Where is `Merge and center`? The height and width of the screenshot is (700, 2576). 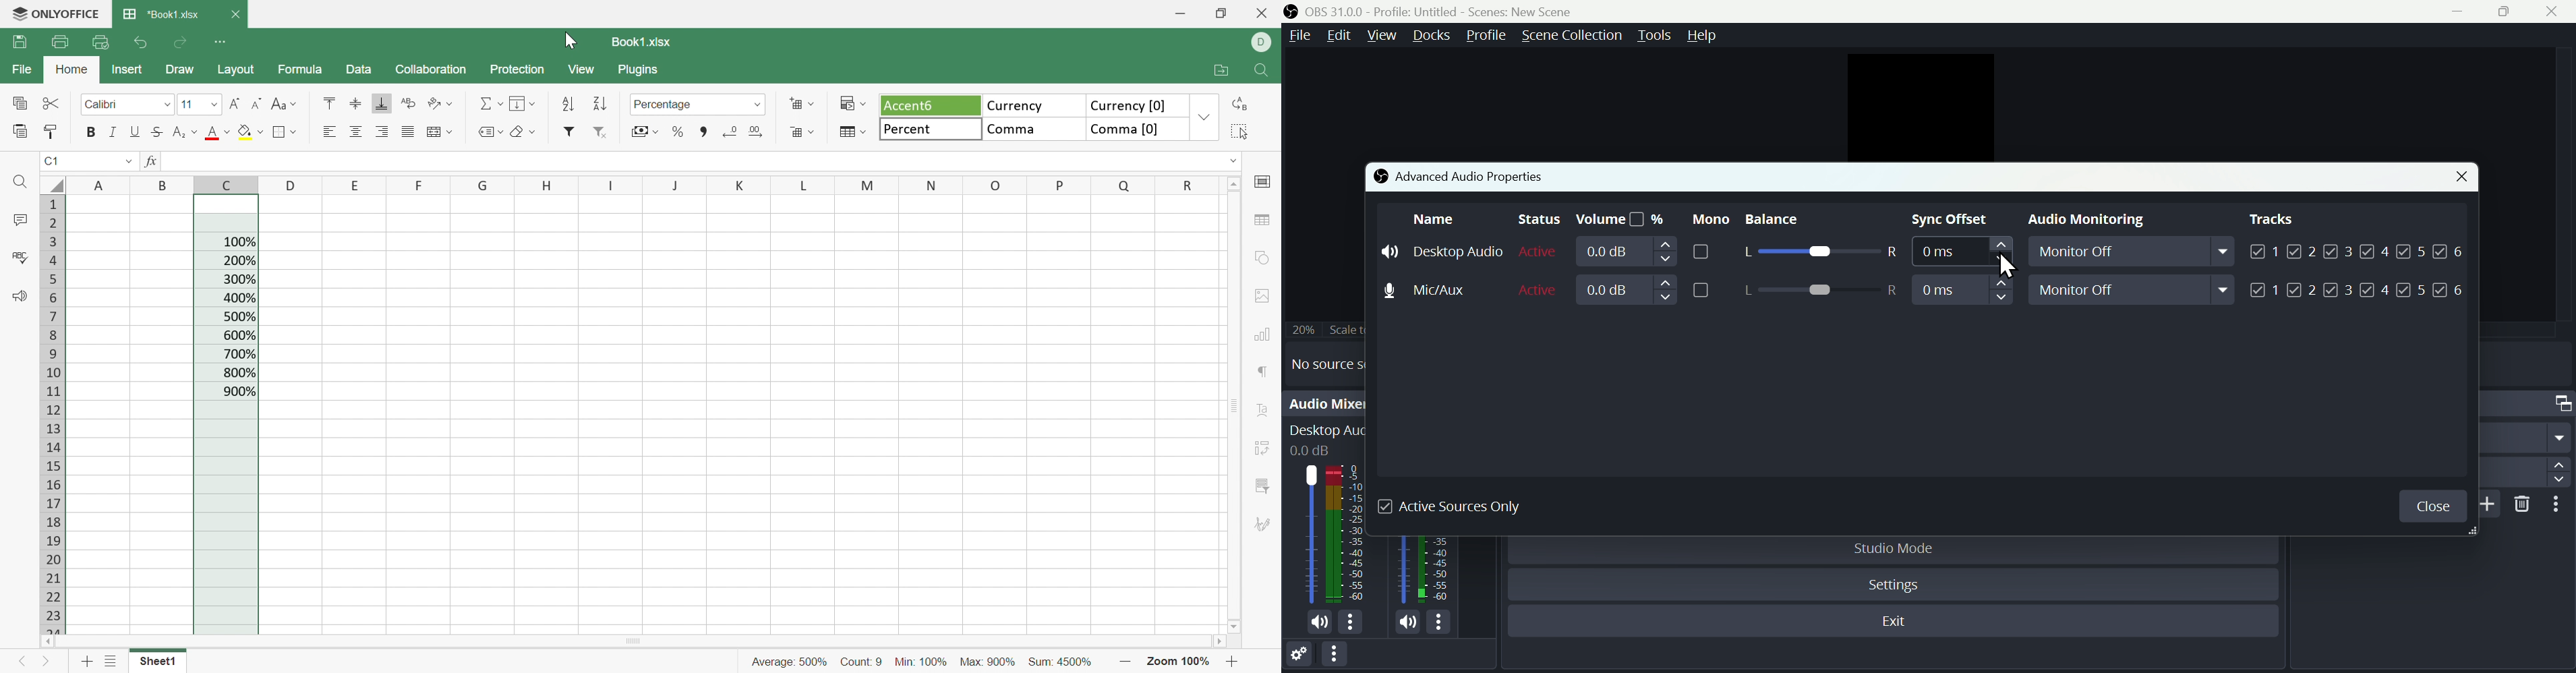 Merge and center is located at coordinates (440, 132).